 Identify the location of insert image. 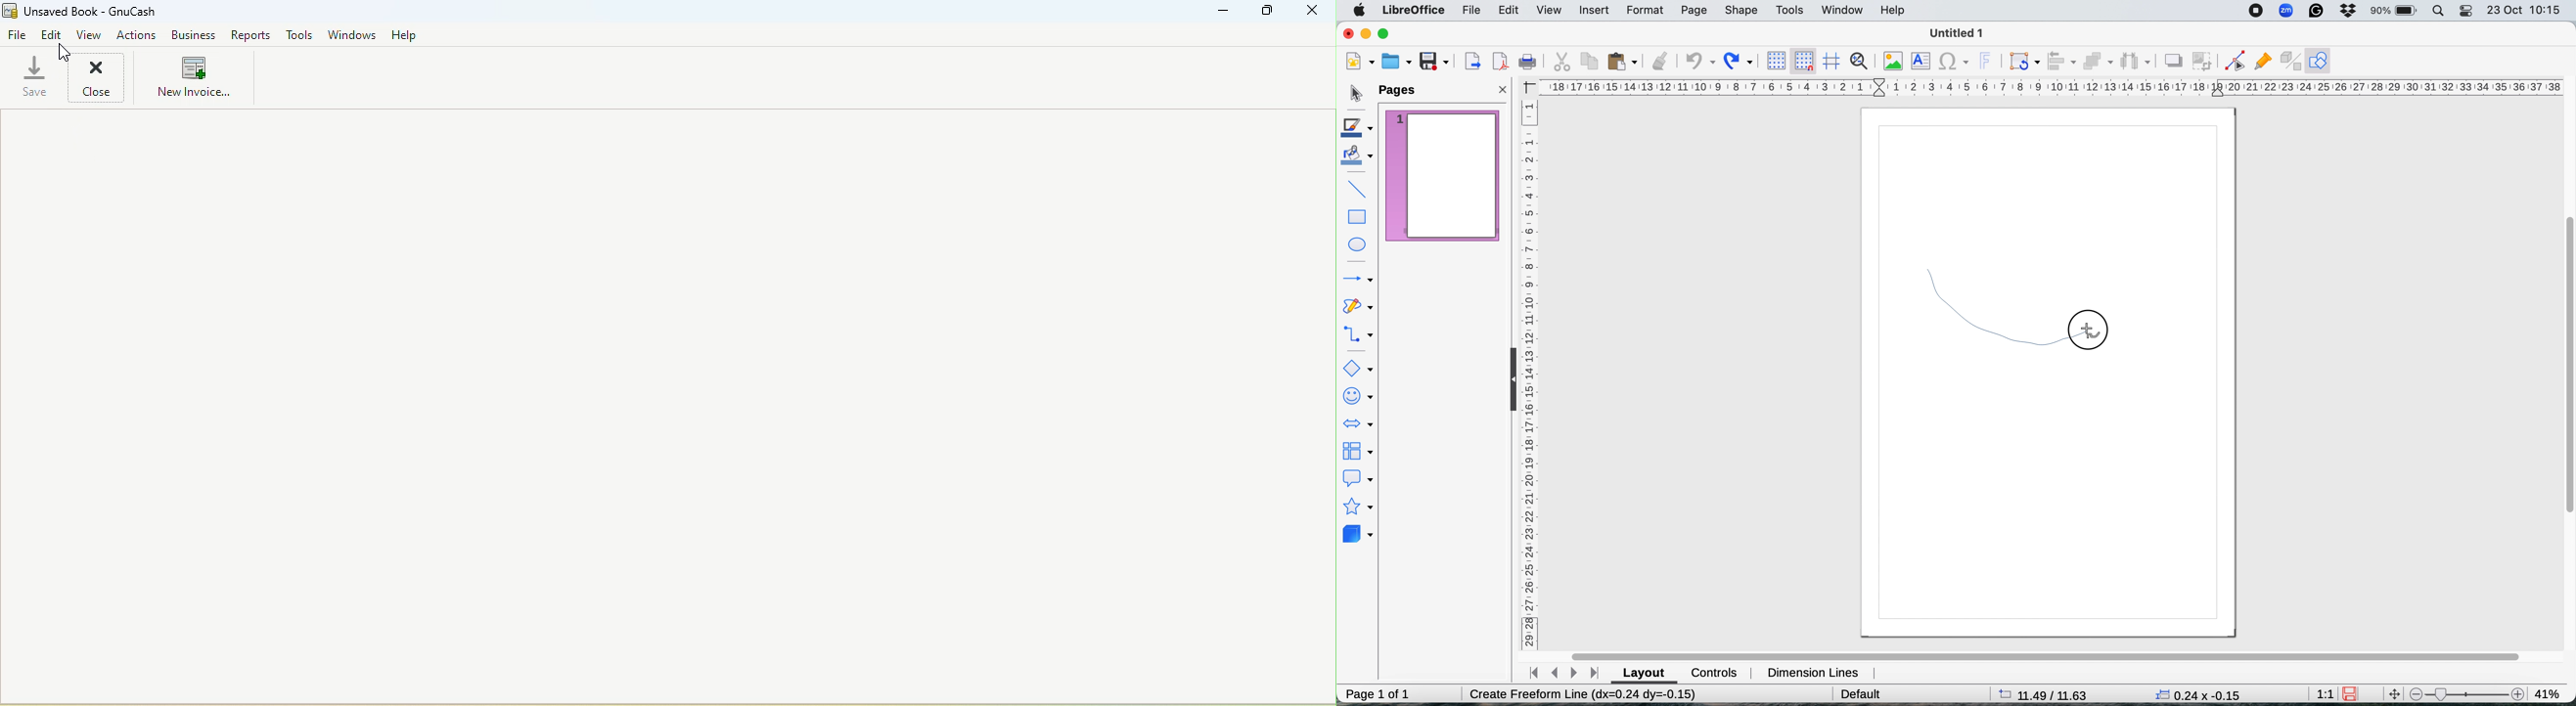
(1895, 62).